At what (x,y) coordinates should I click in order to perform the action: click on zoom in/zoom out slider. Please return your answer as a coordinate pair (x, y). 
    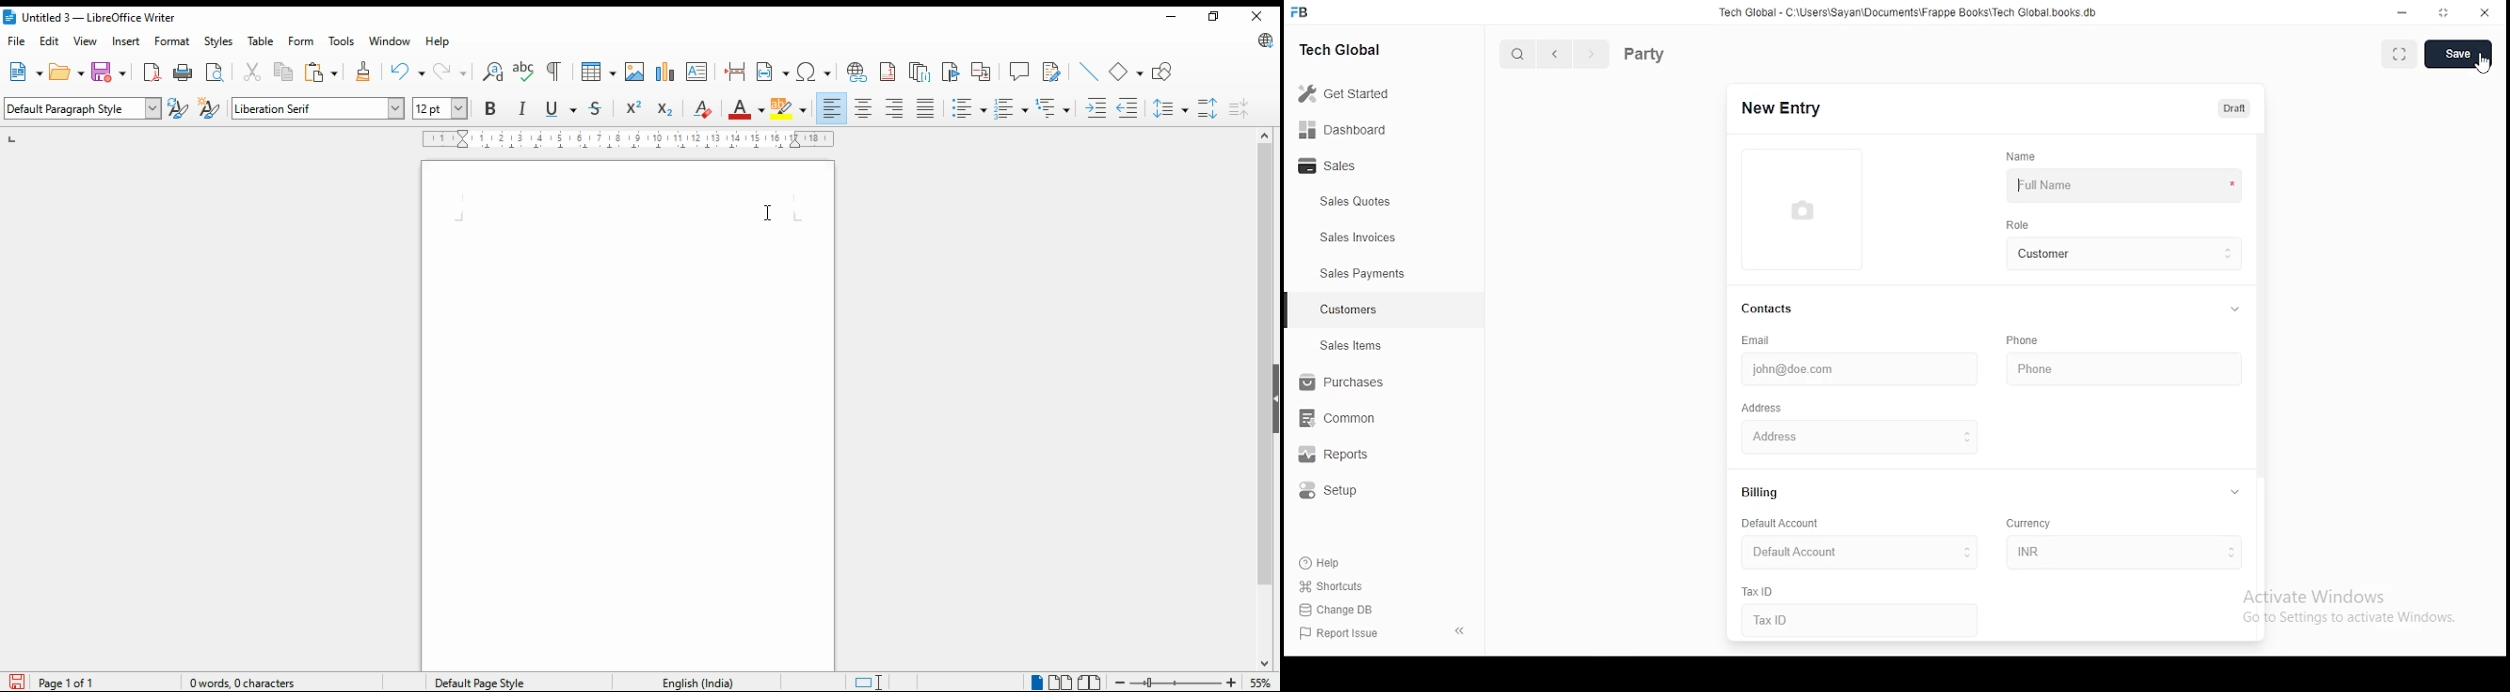
    Looking at the image, I should click on (1173, 682).